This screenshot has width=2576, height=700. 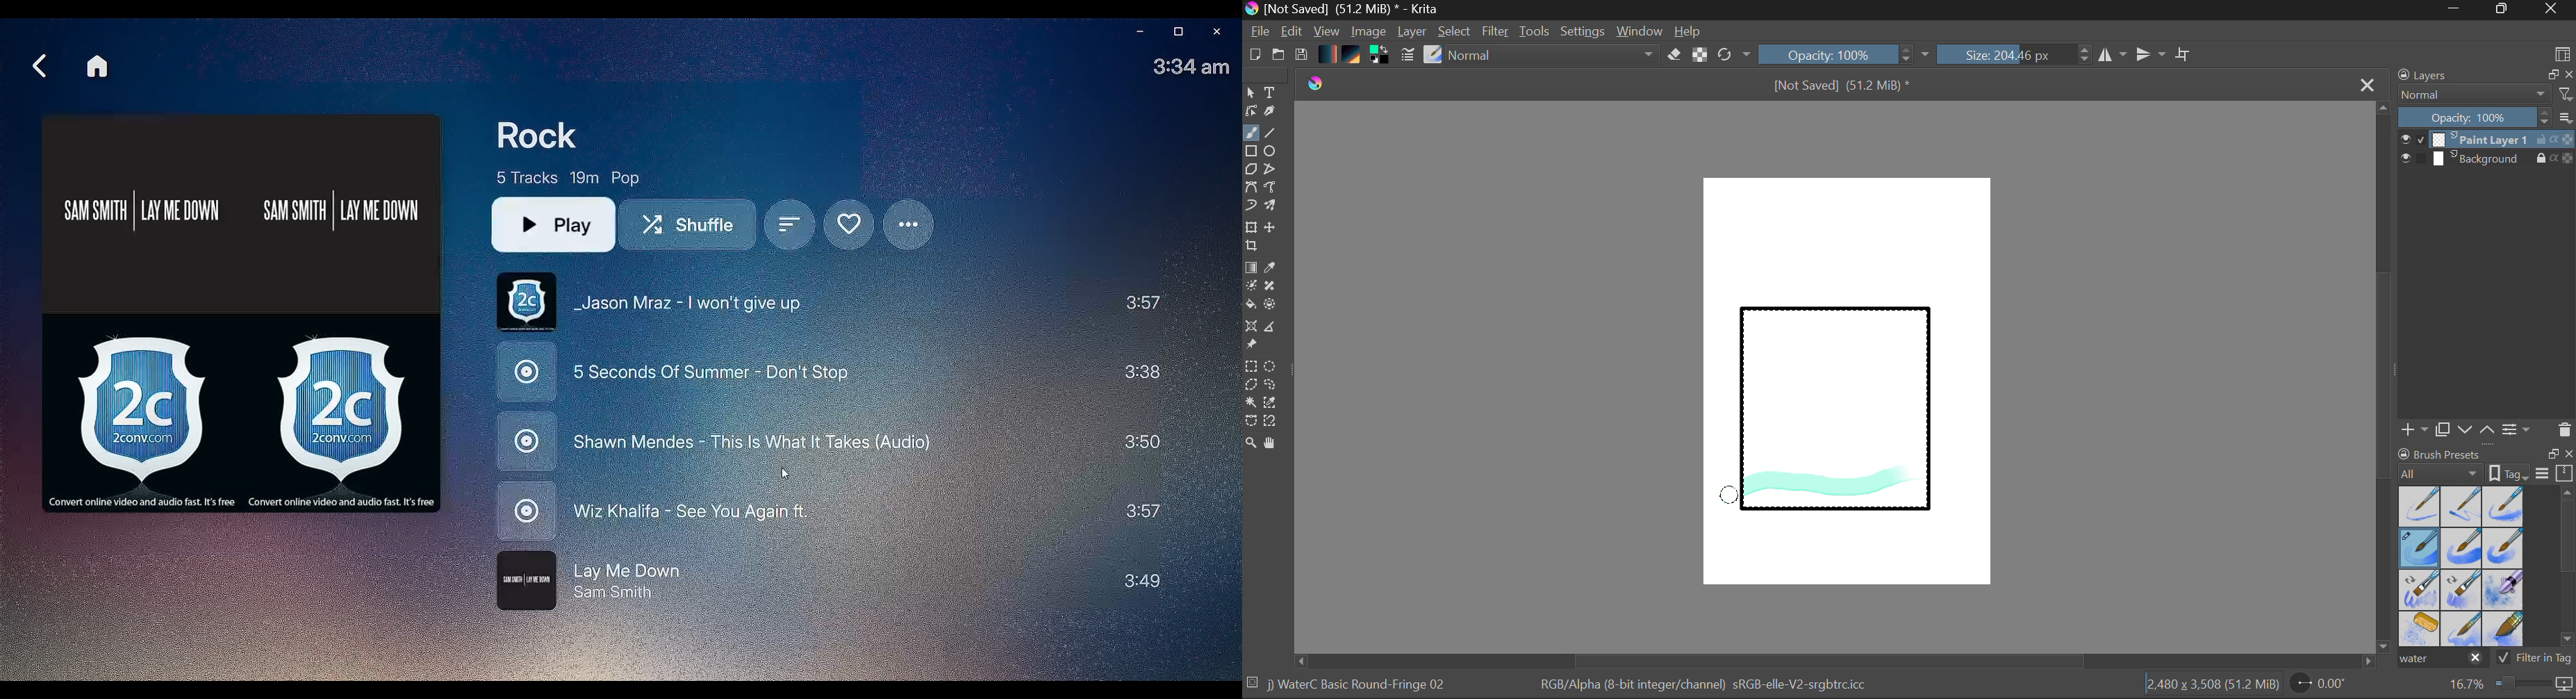 I want to click on Opacity, so click(x=1846, y=54).